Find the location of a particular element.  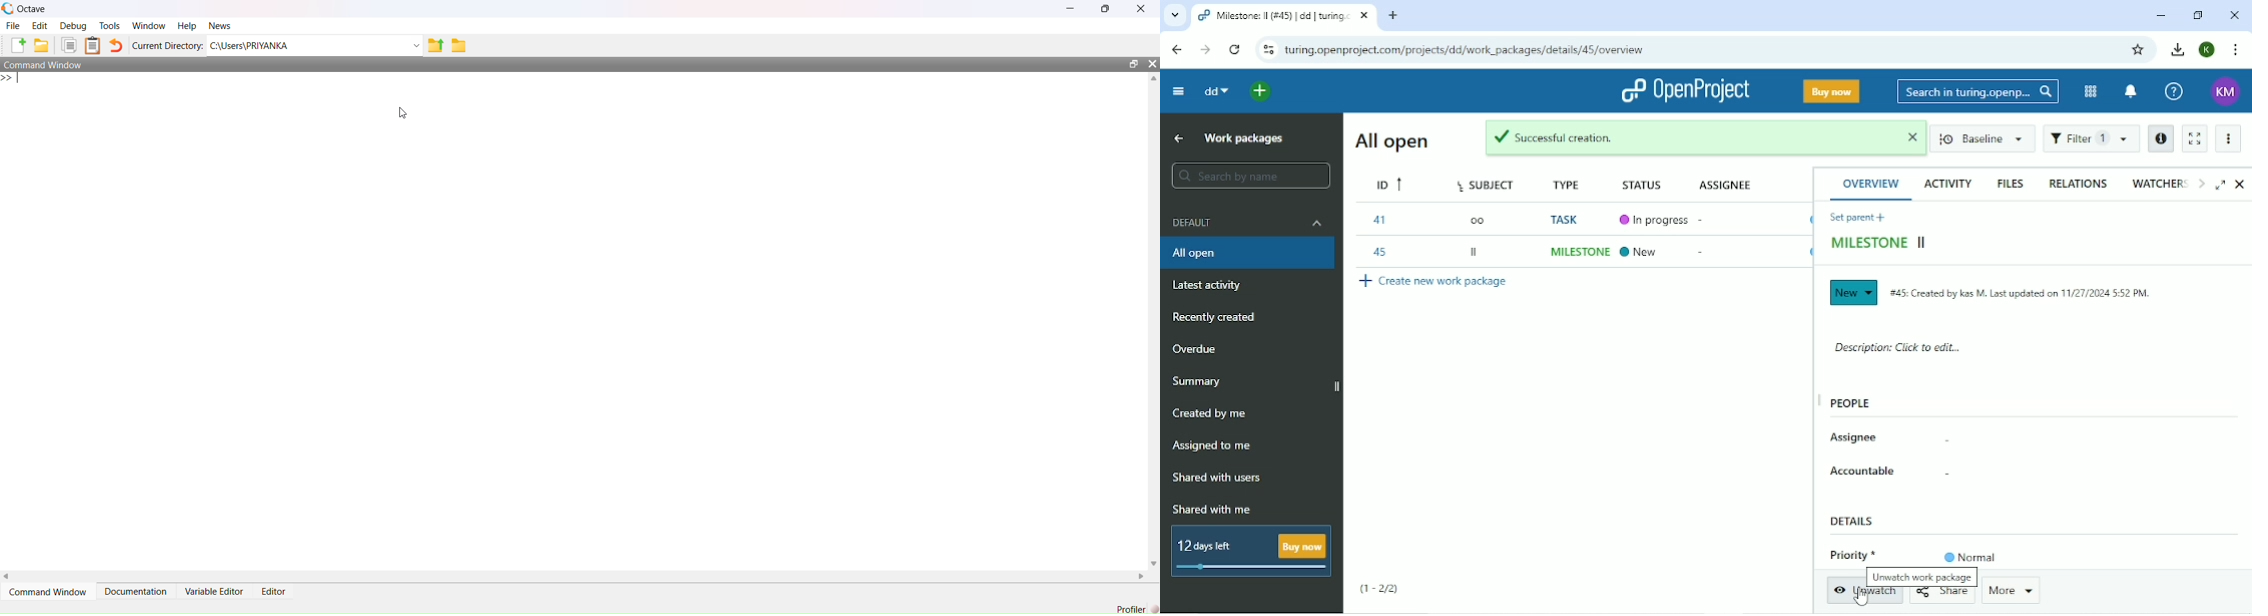

View site information is located at coordinates (1267, 49).